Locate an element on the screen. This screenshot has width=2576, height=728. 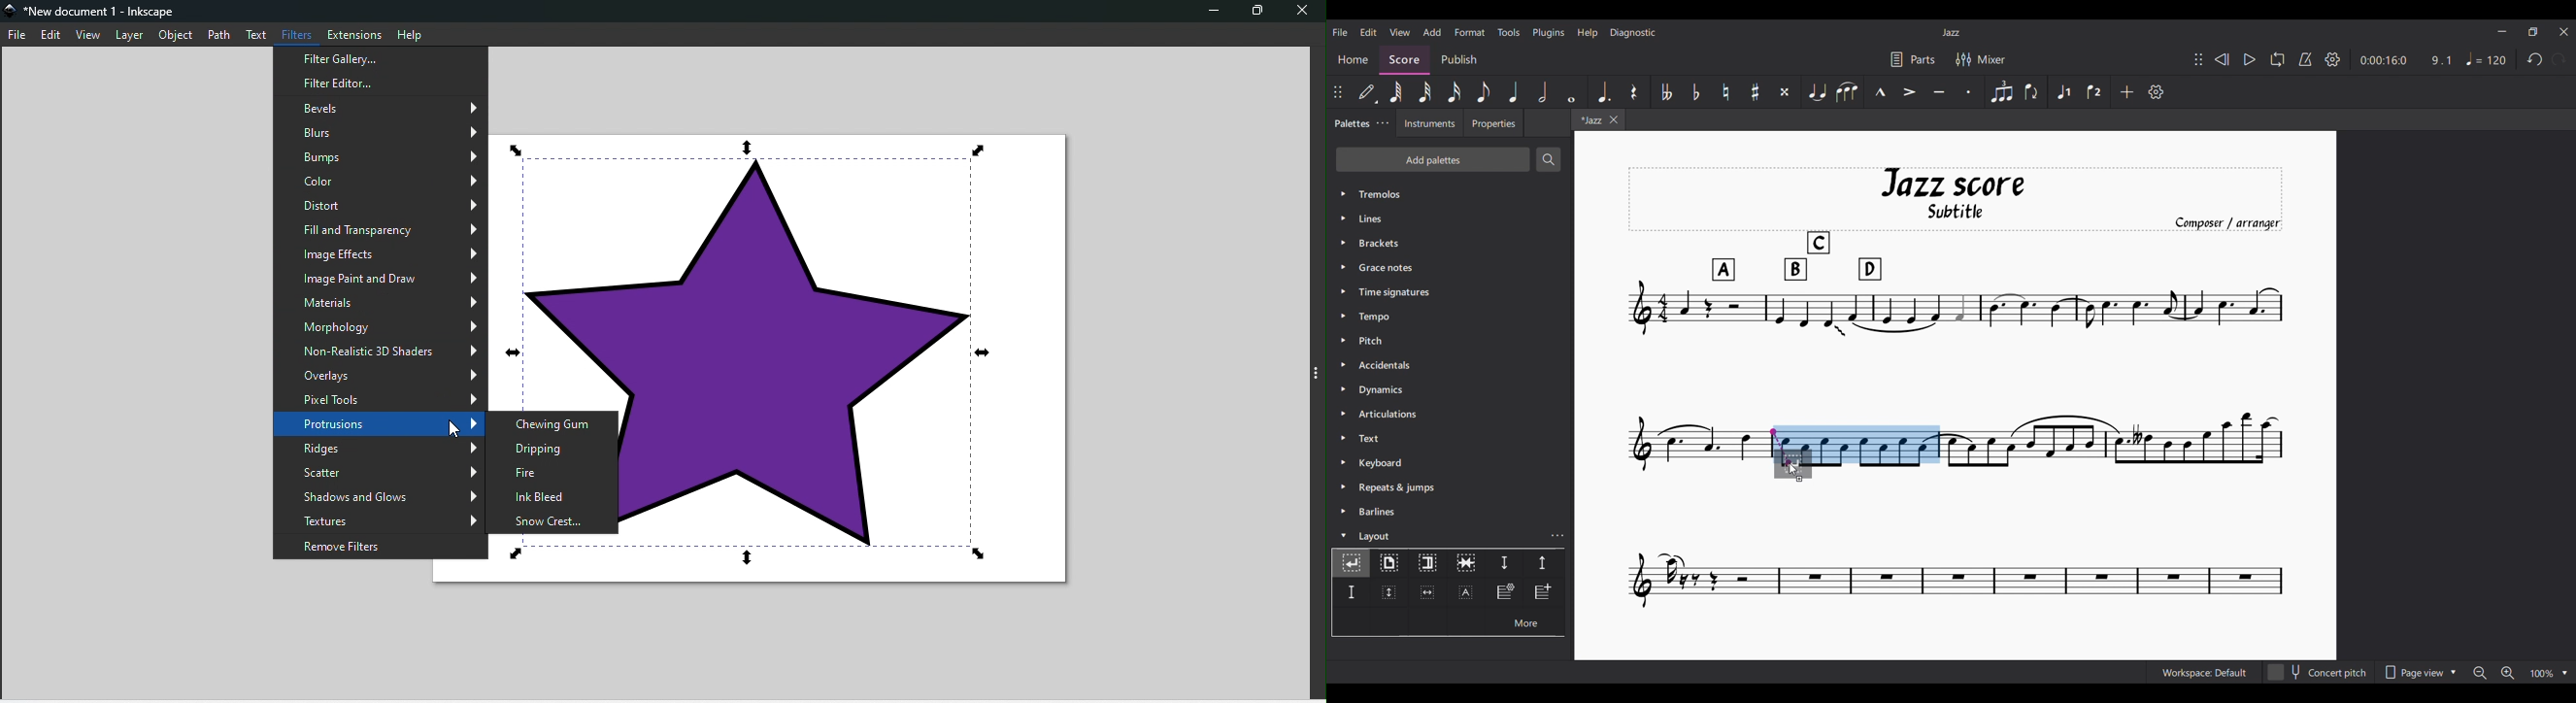
Half note is located at coordinates (1542, 92).